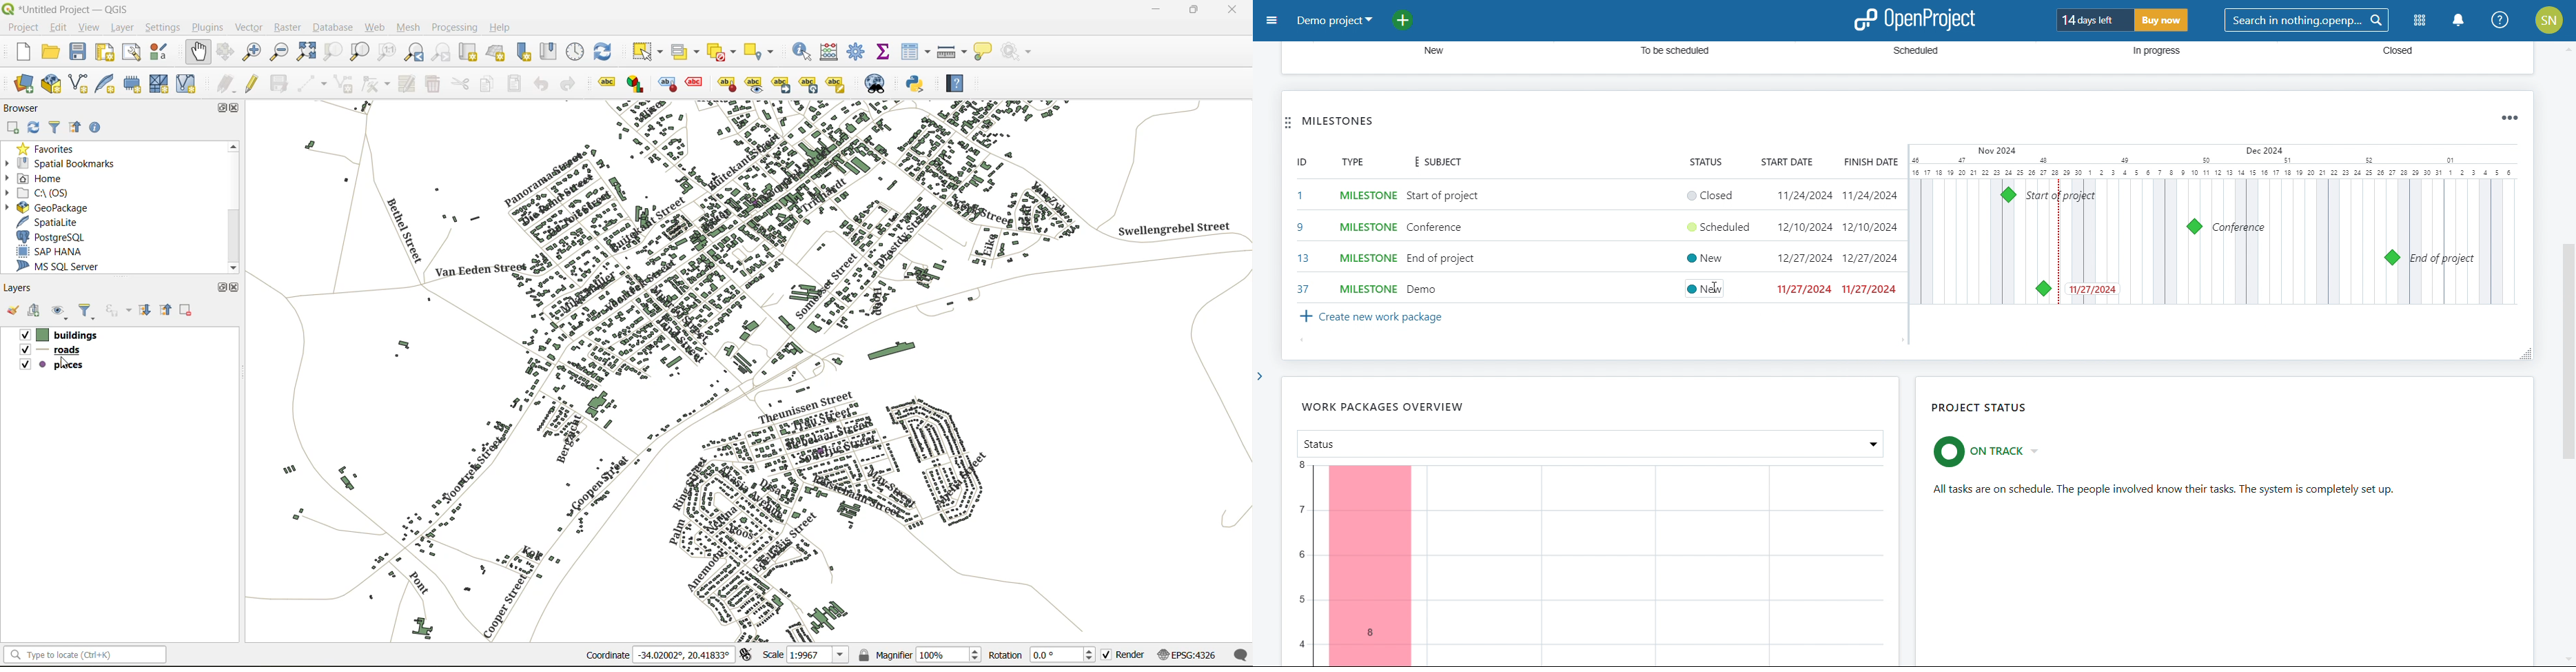 The height and width of the screenshot is (672, 2576). Describe the element at coordinates (878, 83) in the screenshot. I see `metasearch` at that location.